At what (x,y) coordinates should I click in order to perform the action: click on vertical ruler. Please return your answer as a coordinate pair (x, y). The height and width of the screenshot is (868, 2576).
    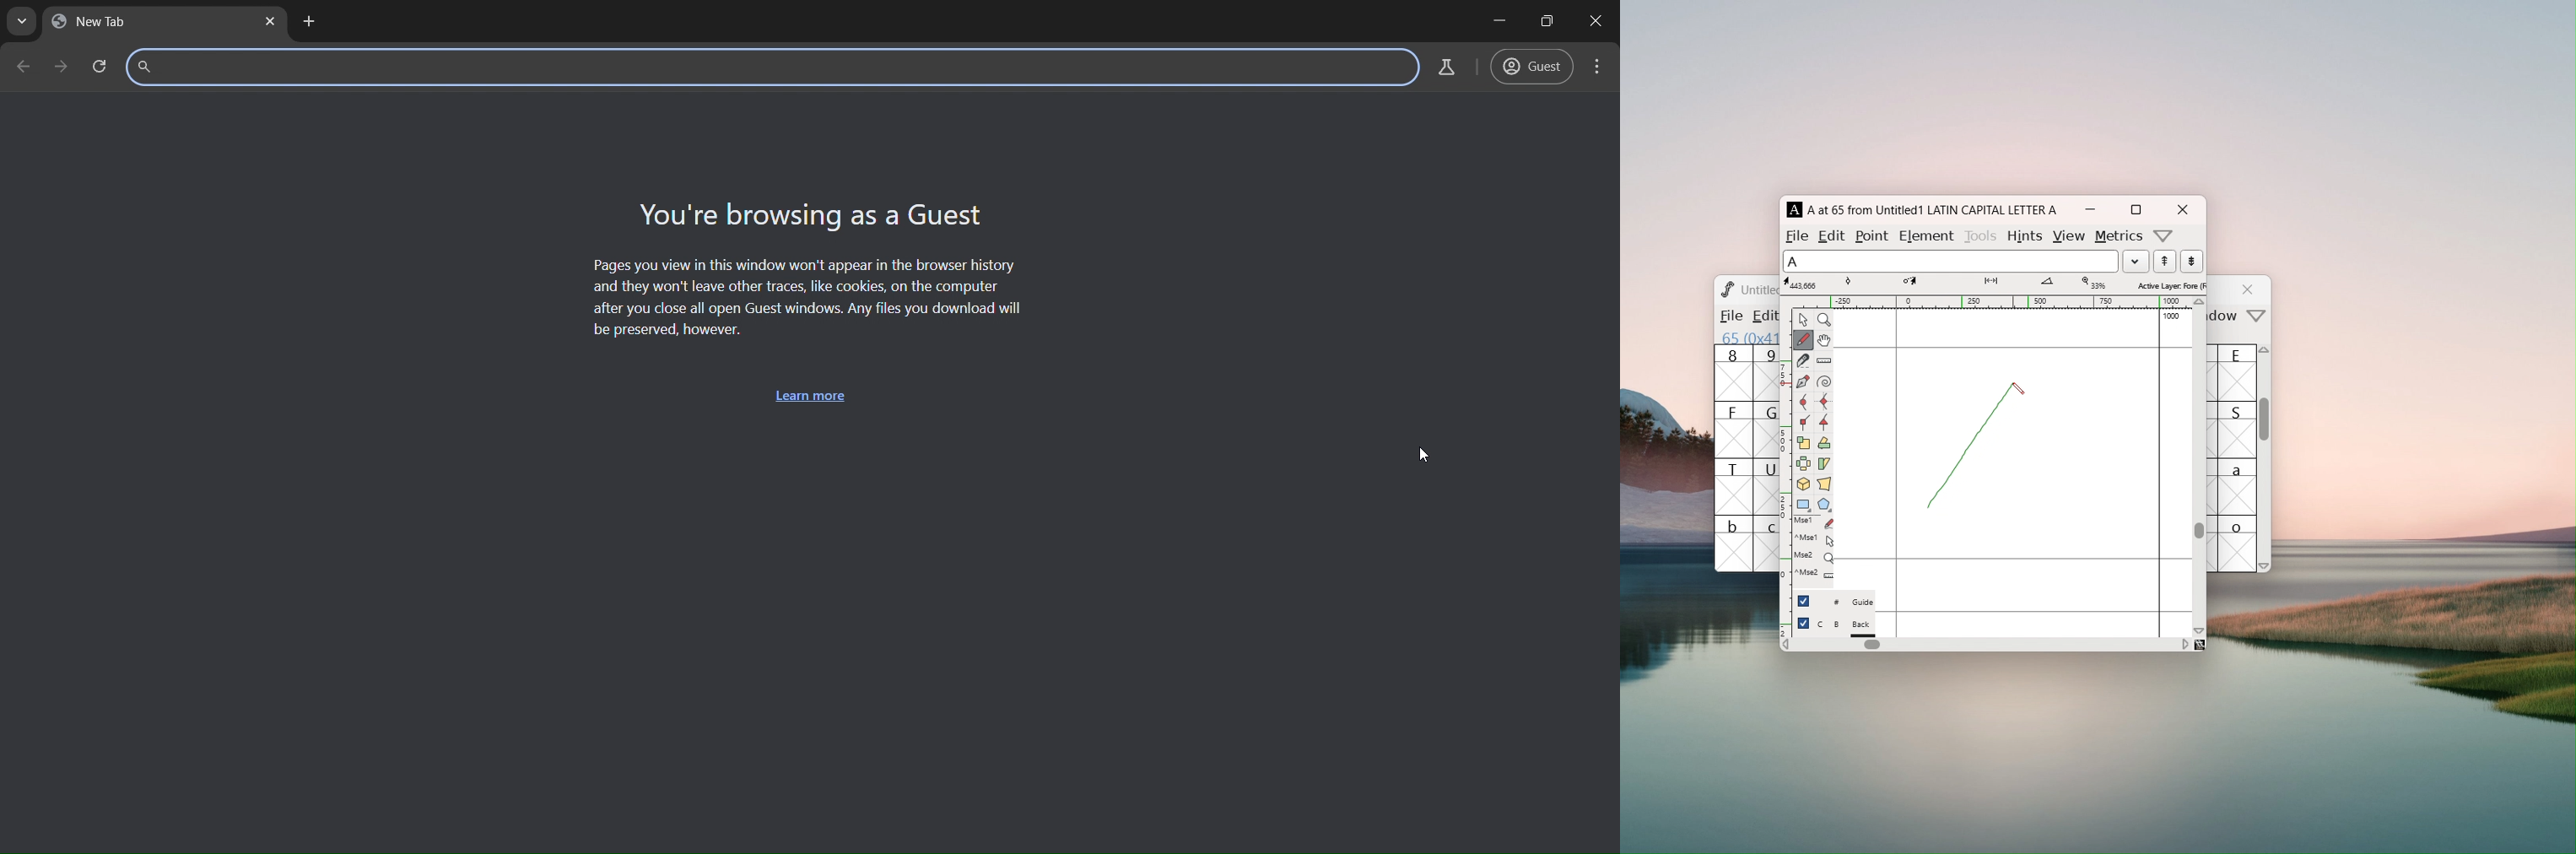
    Looking at the image, I should click on (1785, 471).